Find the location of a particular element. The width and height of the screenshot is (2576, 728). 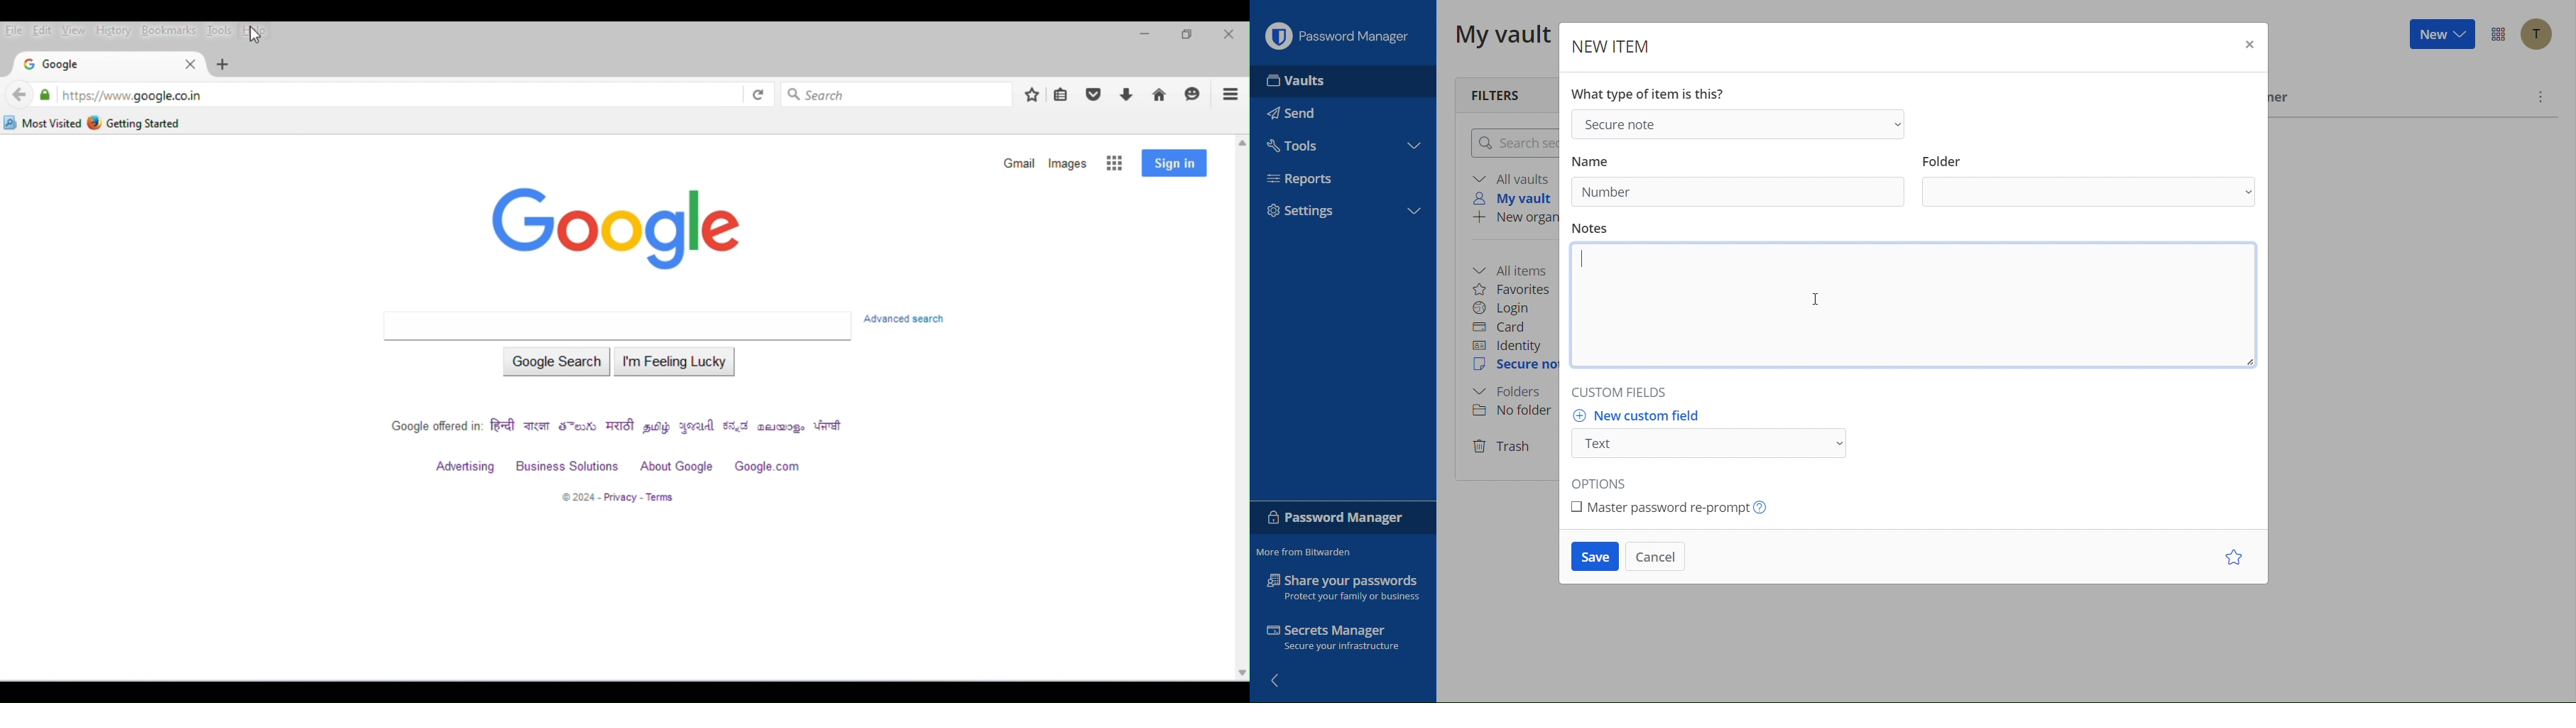

marathi is located at coordinates (622, 426).